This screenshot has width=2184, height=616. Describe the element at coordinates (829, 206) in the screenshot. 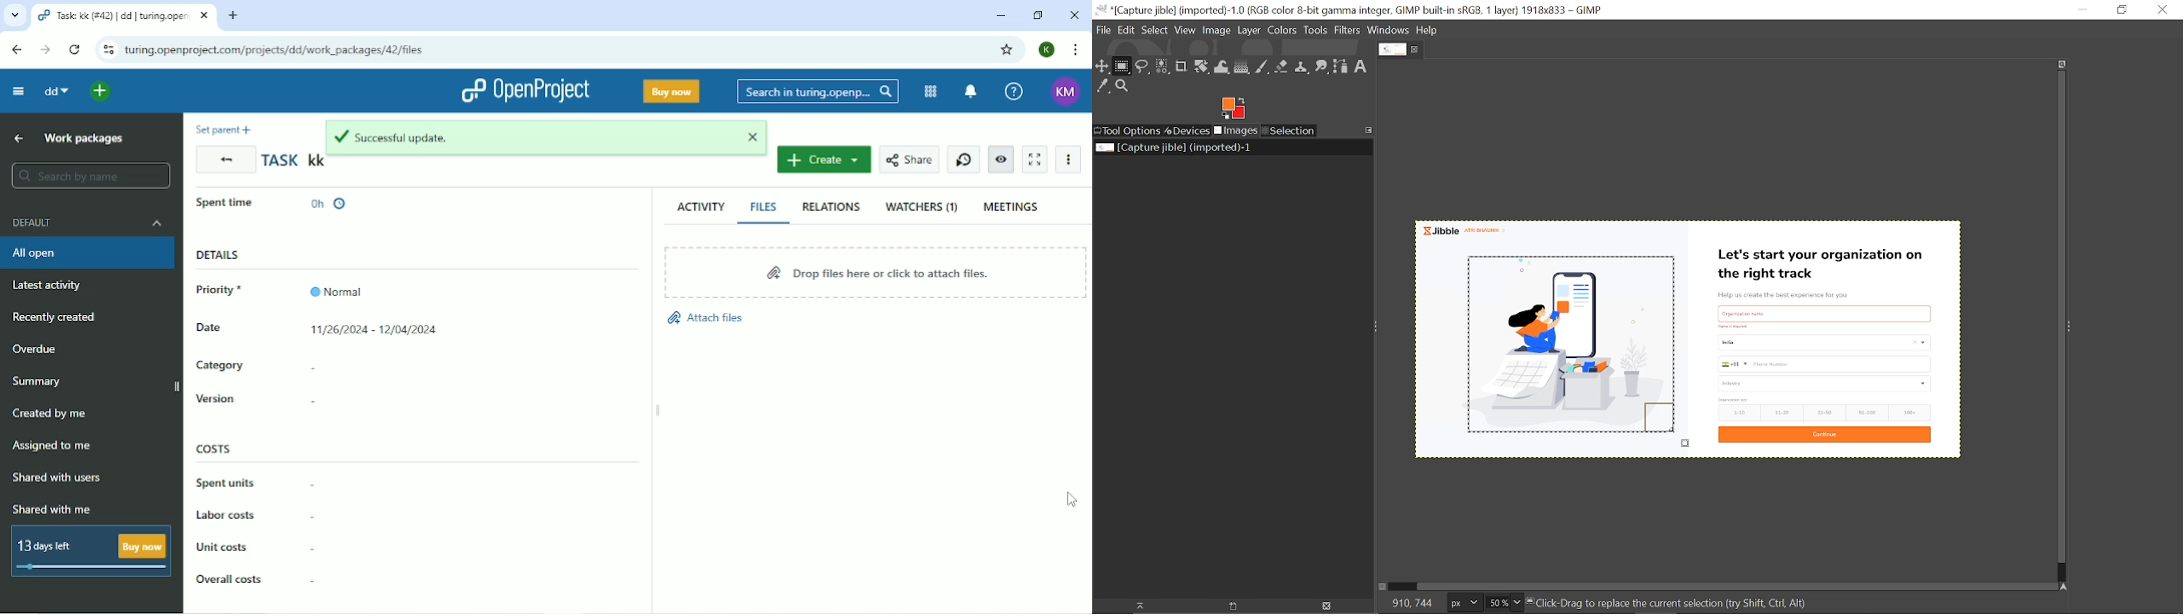

I see `RELATIONS` at that location.